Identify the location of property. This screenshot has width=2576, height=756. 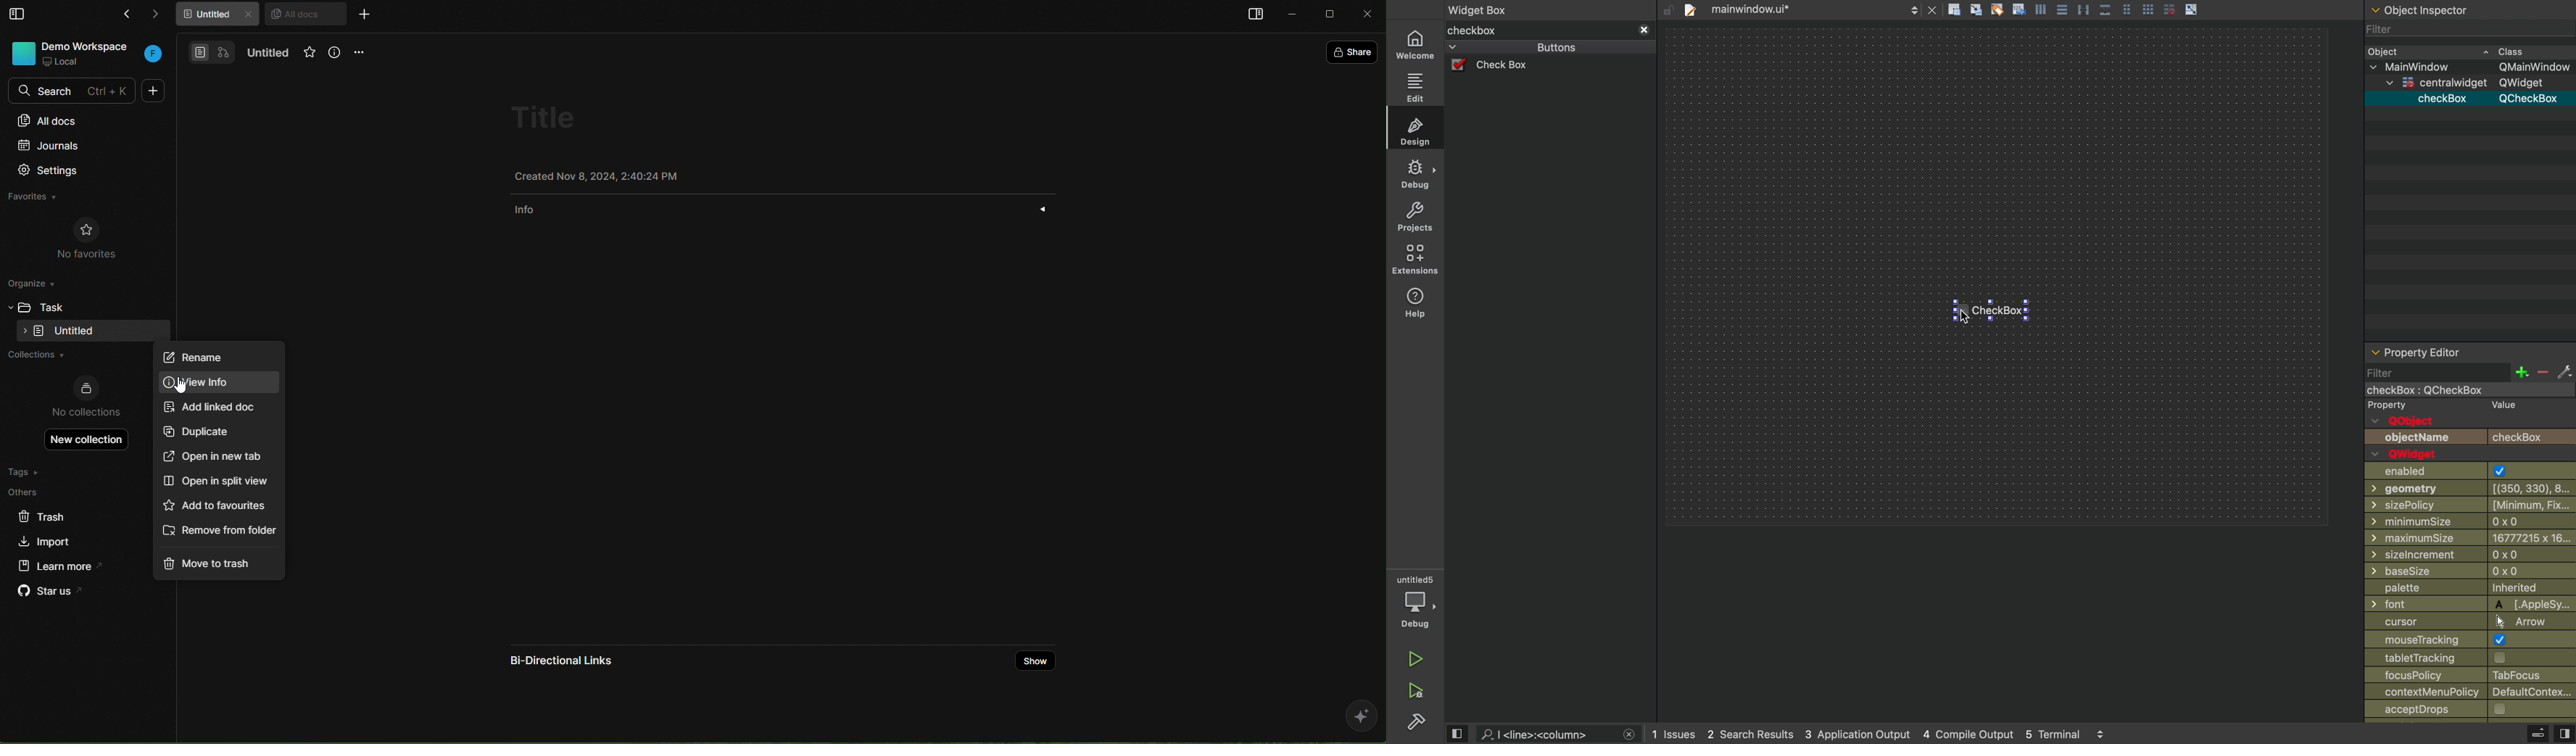
(2388, 407).